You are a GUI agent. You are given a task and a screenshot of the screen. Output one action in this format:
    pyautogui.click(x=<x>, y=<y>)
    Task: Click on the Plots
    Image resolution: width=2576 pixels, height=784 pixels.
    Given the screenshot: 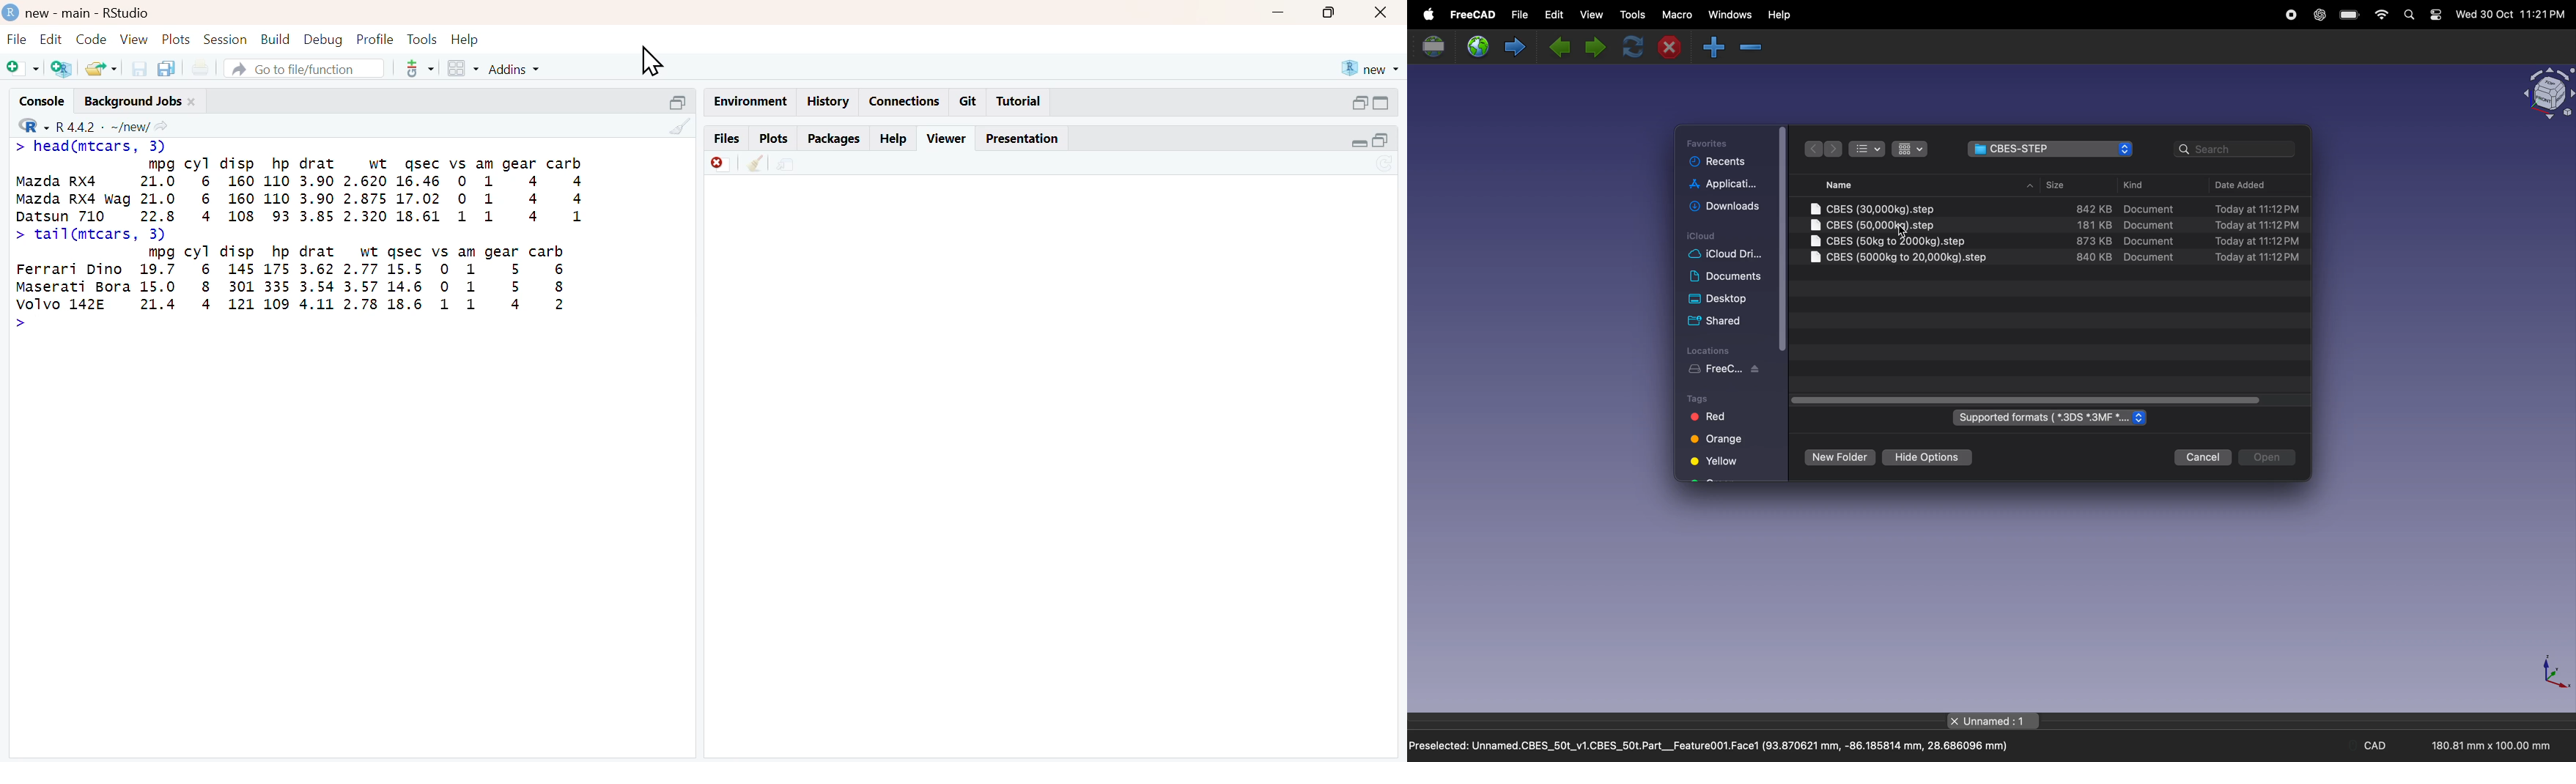 What is the action you would take?
    pyautogui.click(x=174, y=37)
    